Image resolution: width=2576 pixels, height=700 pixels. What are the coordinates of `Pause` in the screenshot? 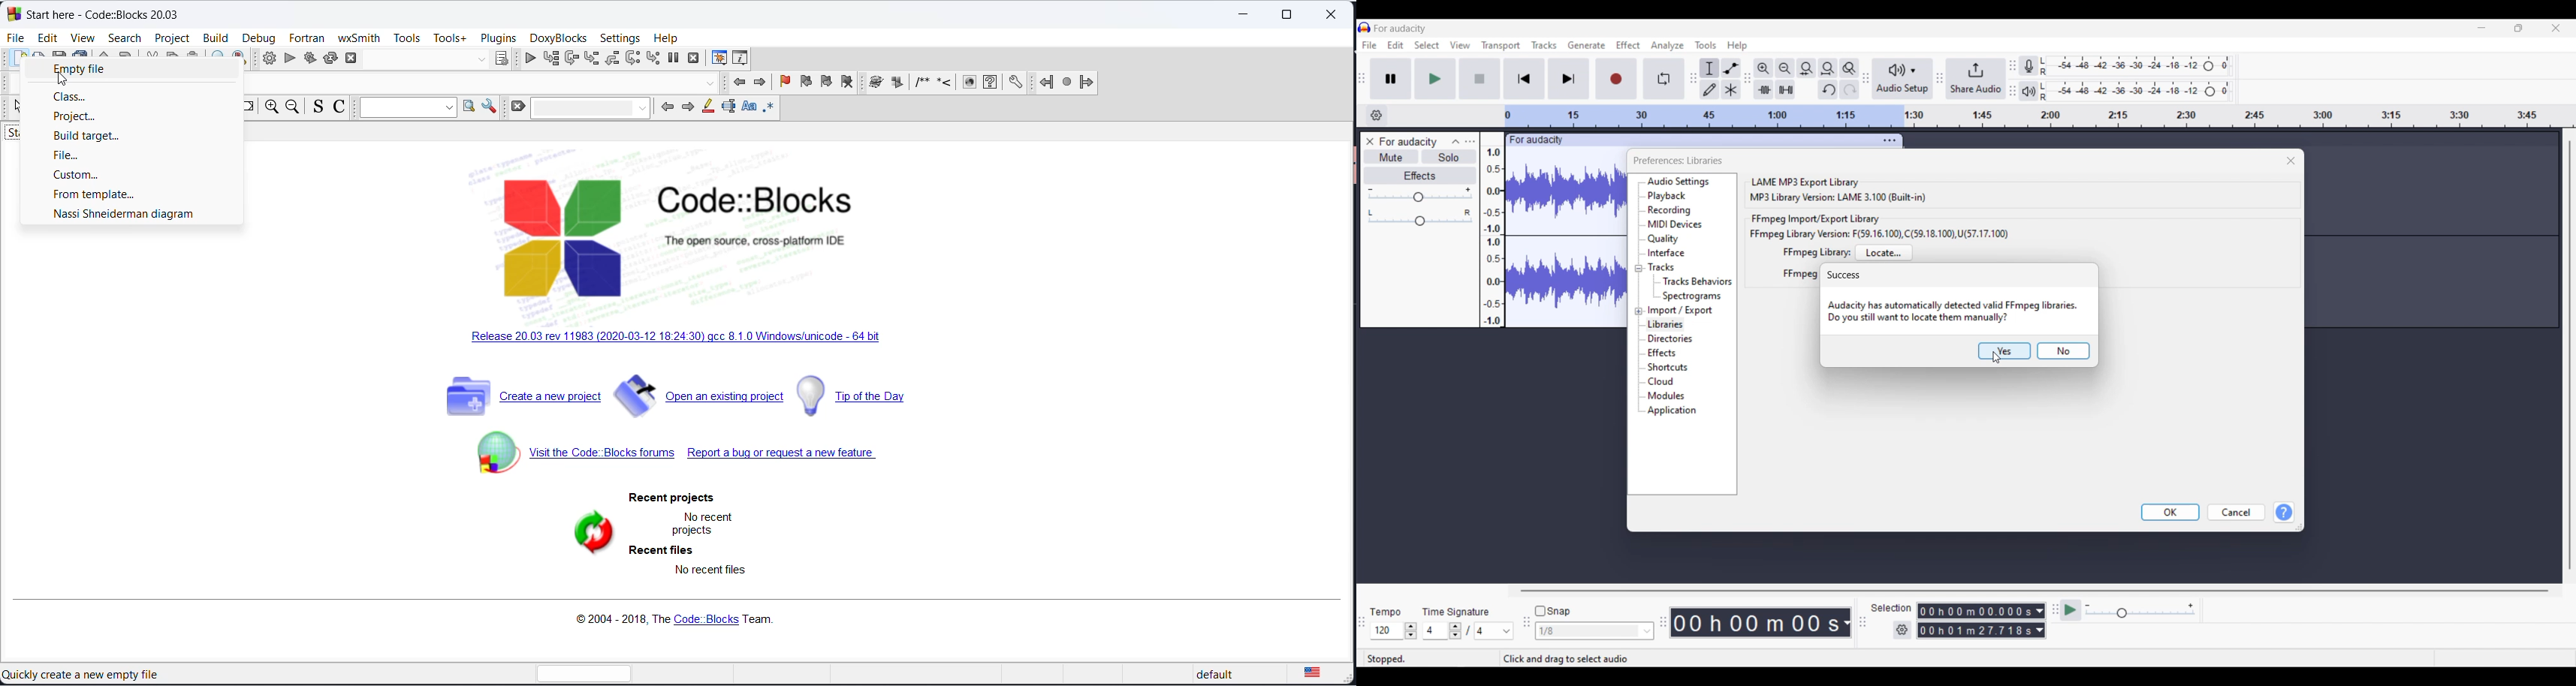 It's located at (1391, 79).